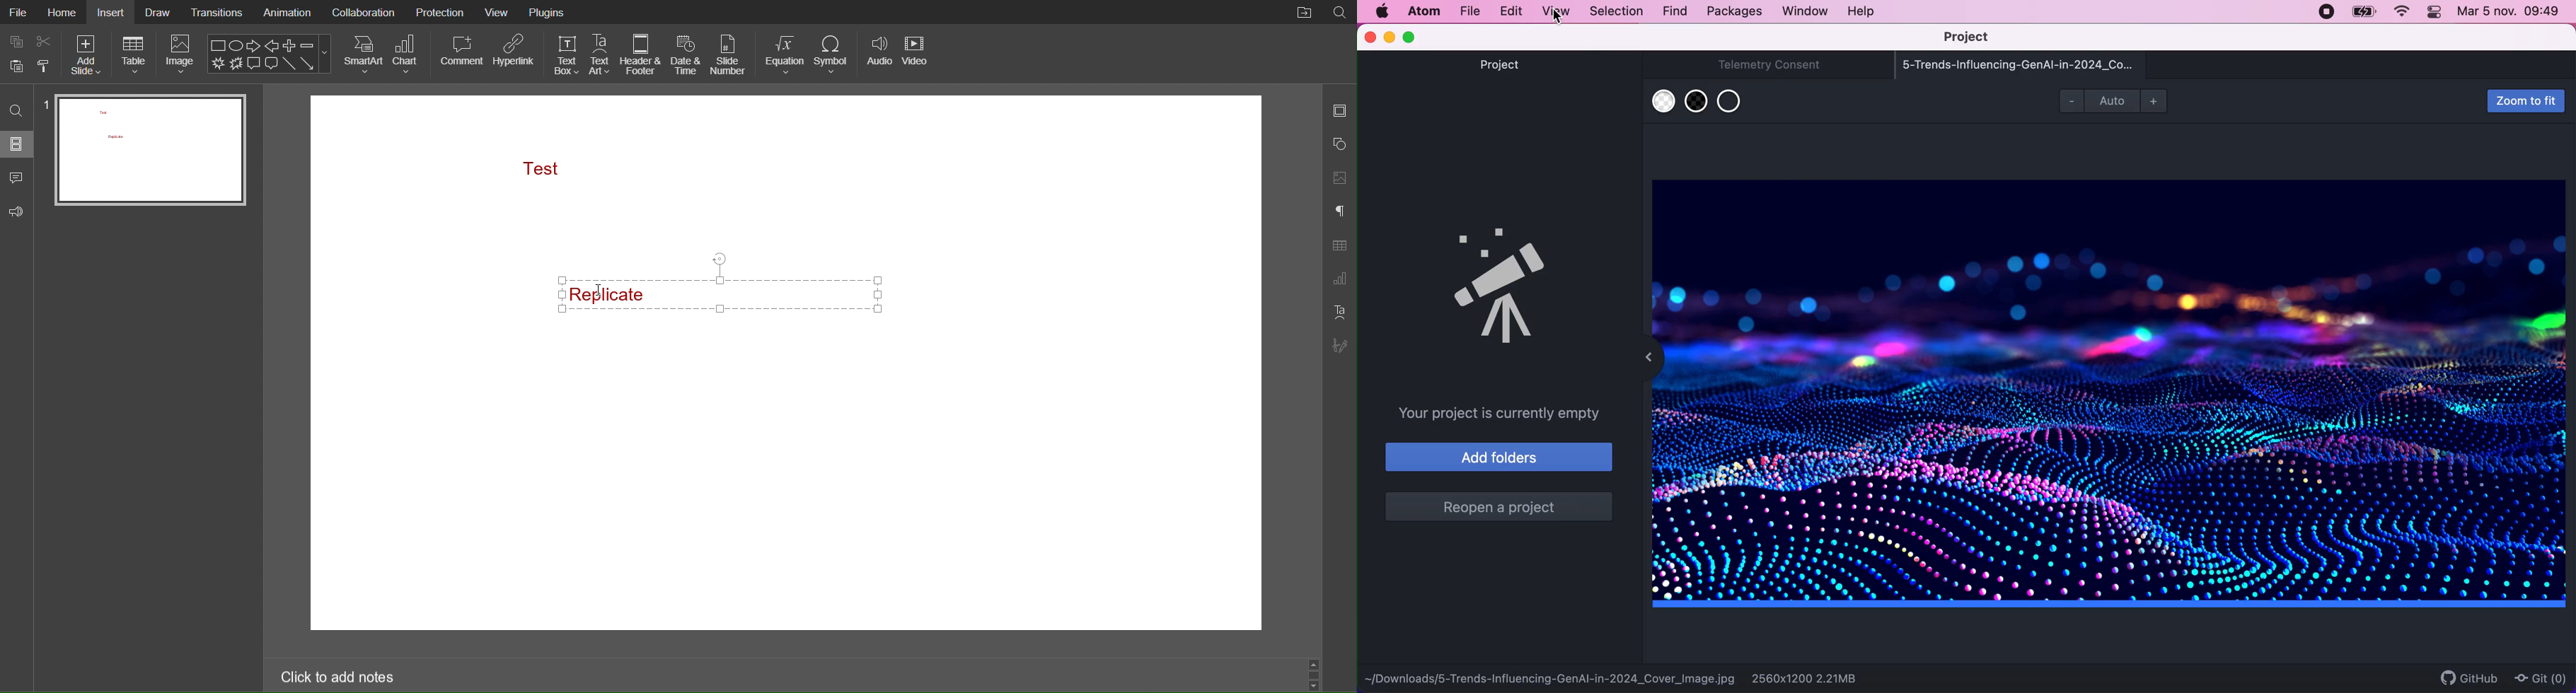 The width and height of the screenshot is (2576, 700). What do you see at coordinates (149, 151) in the screenshot?
I see `Slide 1` at bounding box center [149, 151].